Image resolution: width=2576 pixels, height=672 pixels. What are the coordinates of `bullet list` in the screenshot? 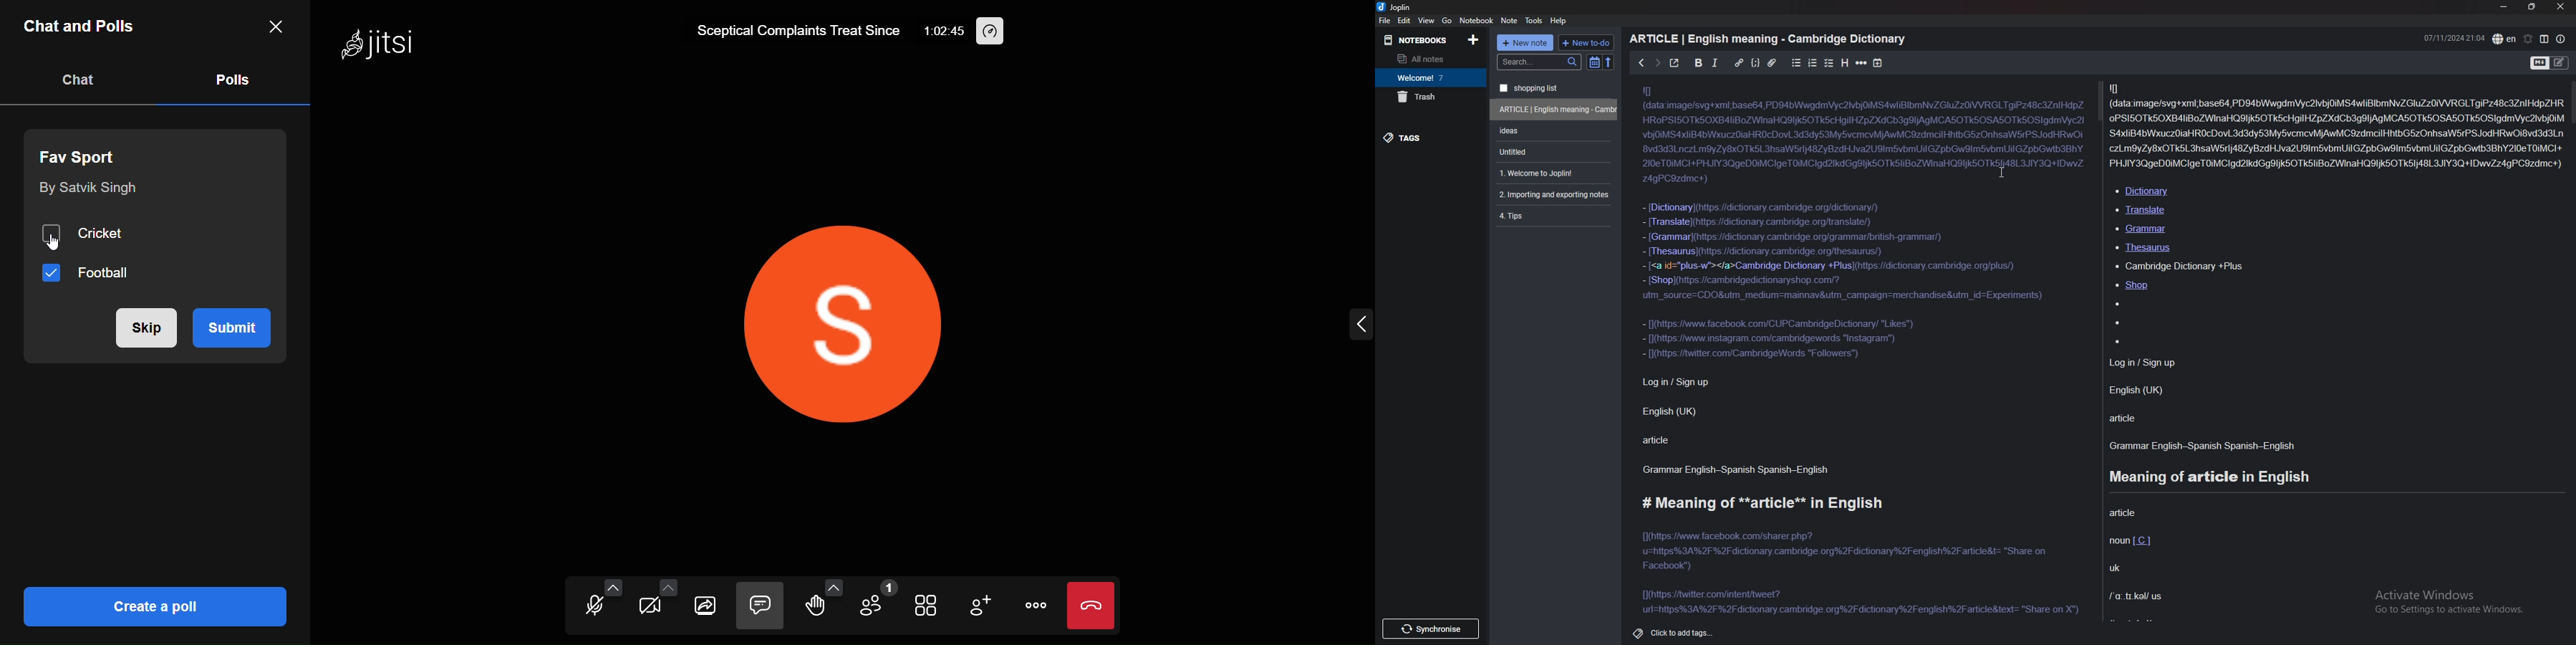 It's located at (1797, 63).